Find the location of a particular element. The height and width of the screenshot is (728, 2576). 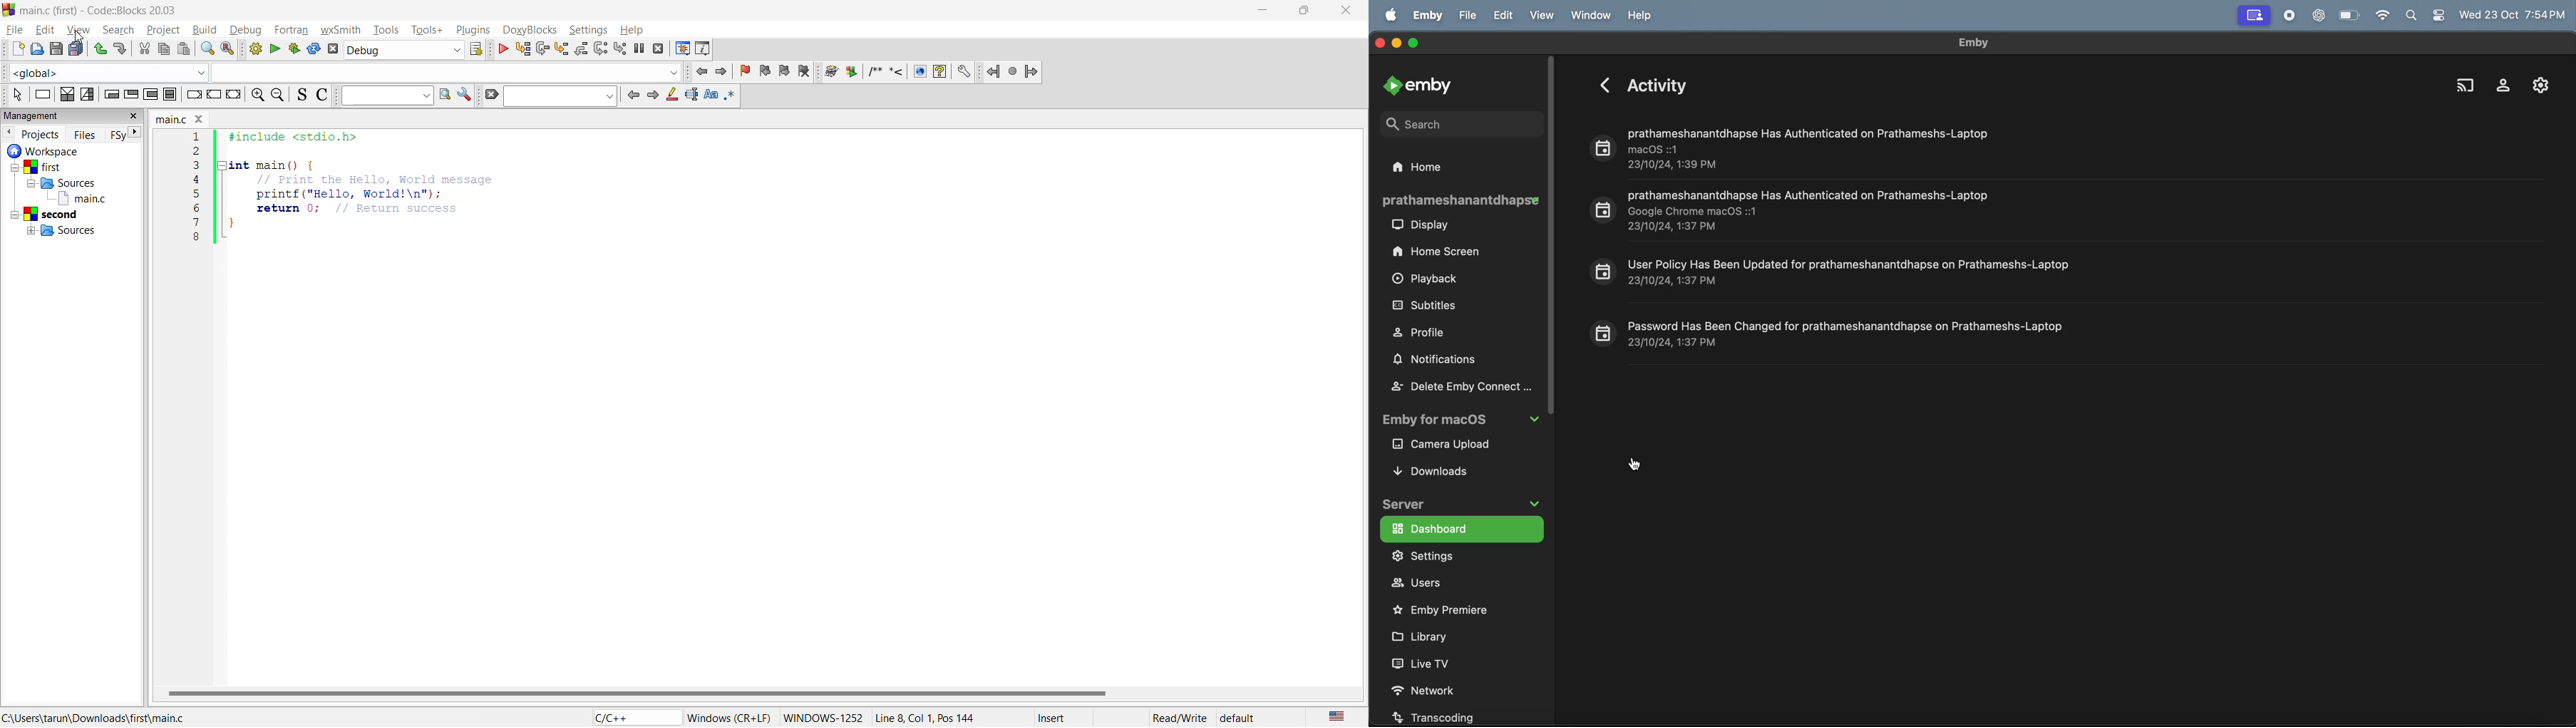

copy is located at coordinates (163, 48).